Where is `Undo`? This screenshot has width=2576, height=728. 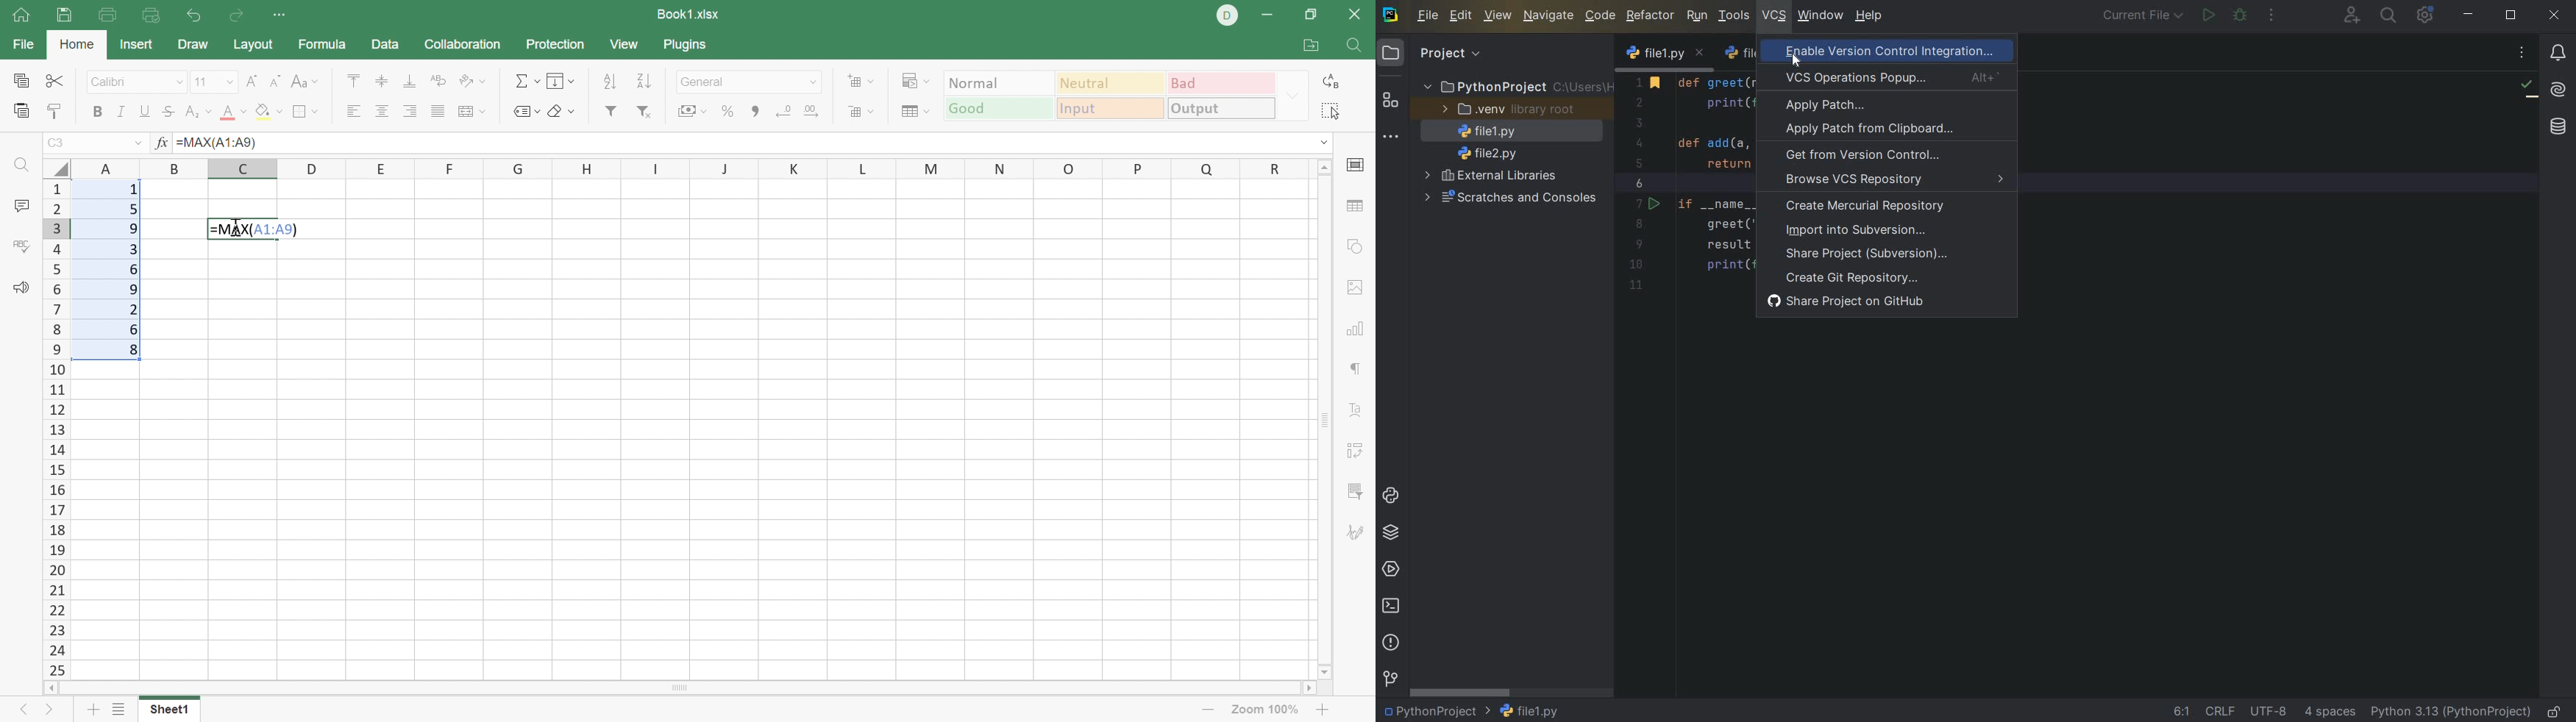 Undo is located at coordinates (194, 16).